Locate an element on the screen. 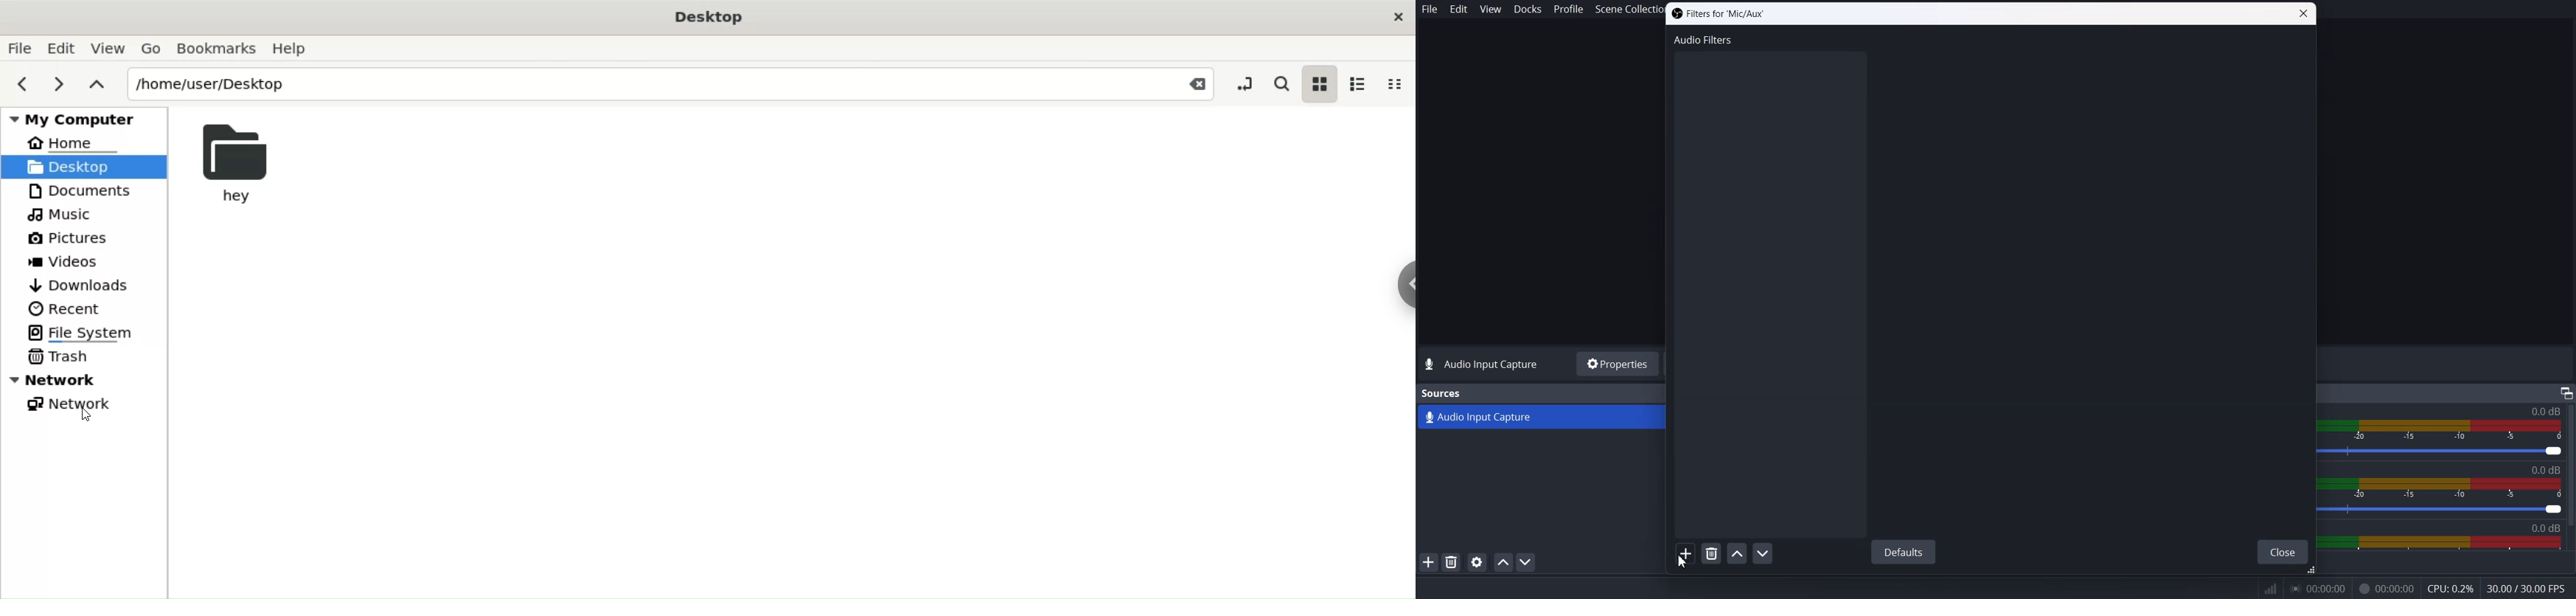 This screenshot has height=616, width=2576. View is located at coordinates (1490, 8).